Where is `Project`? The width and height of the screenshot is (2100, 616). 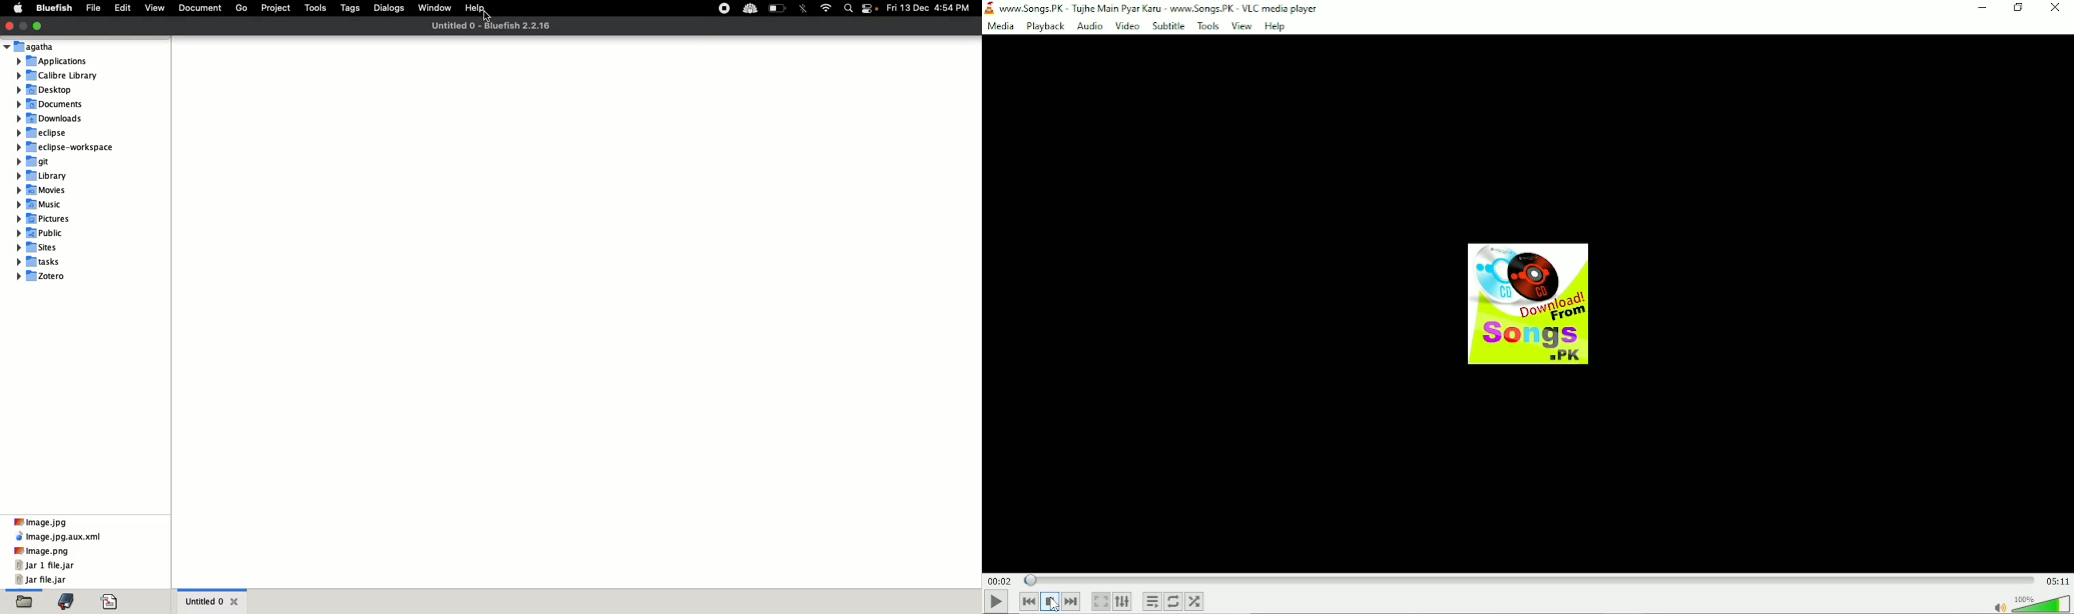 Project is located at coordinates (276, 8).